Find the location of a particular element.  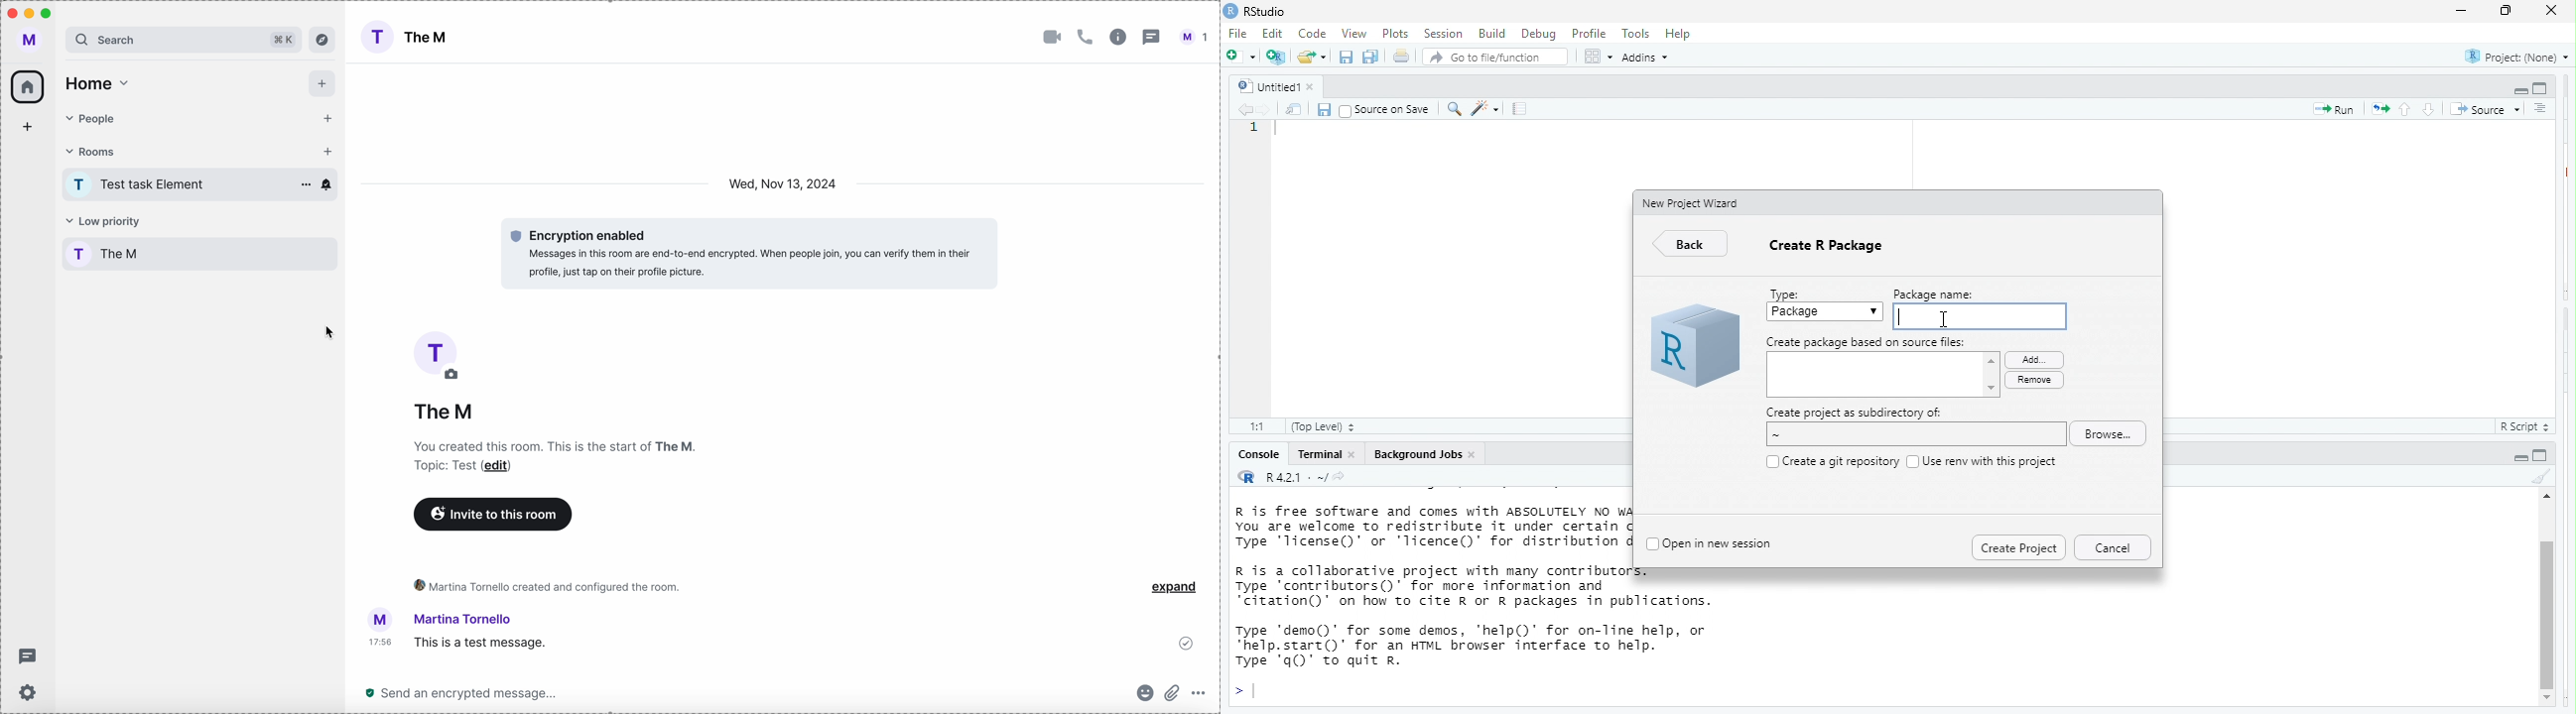

re run the previous code is located at coordinates (2379, 110).